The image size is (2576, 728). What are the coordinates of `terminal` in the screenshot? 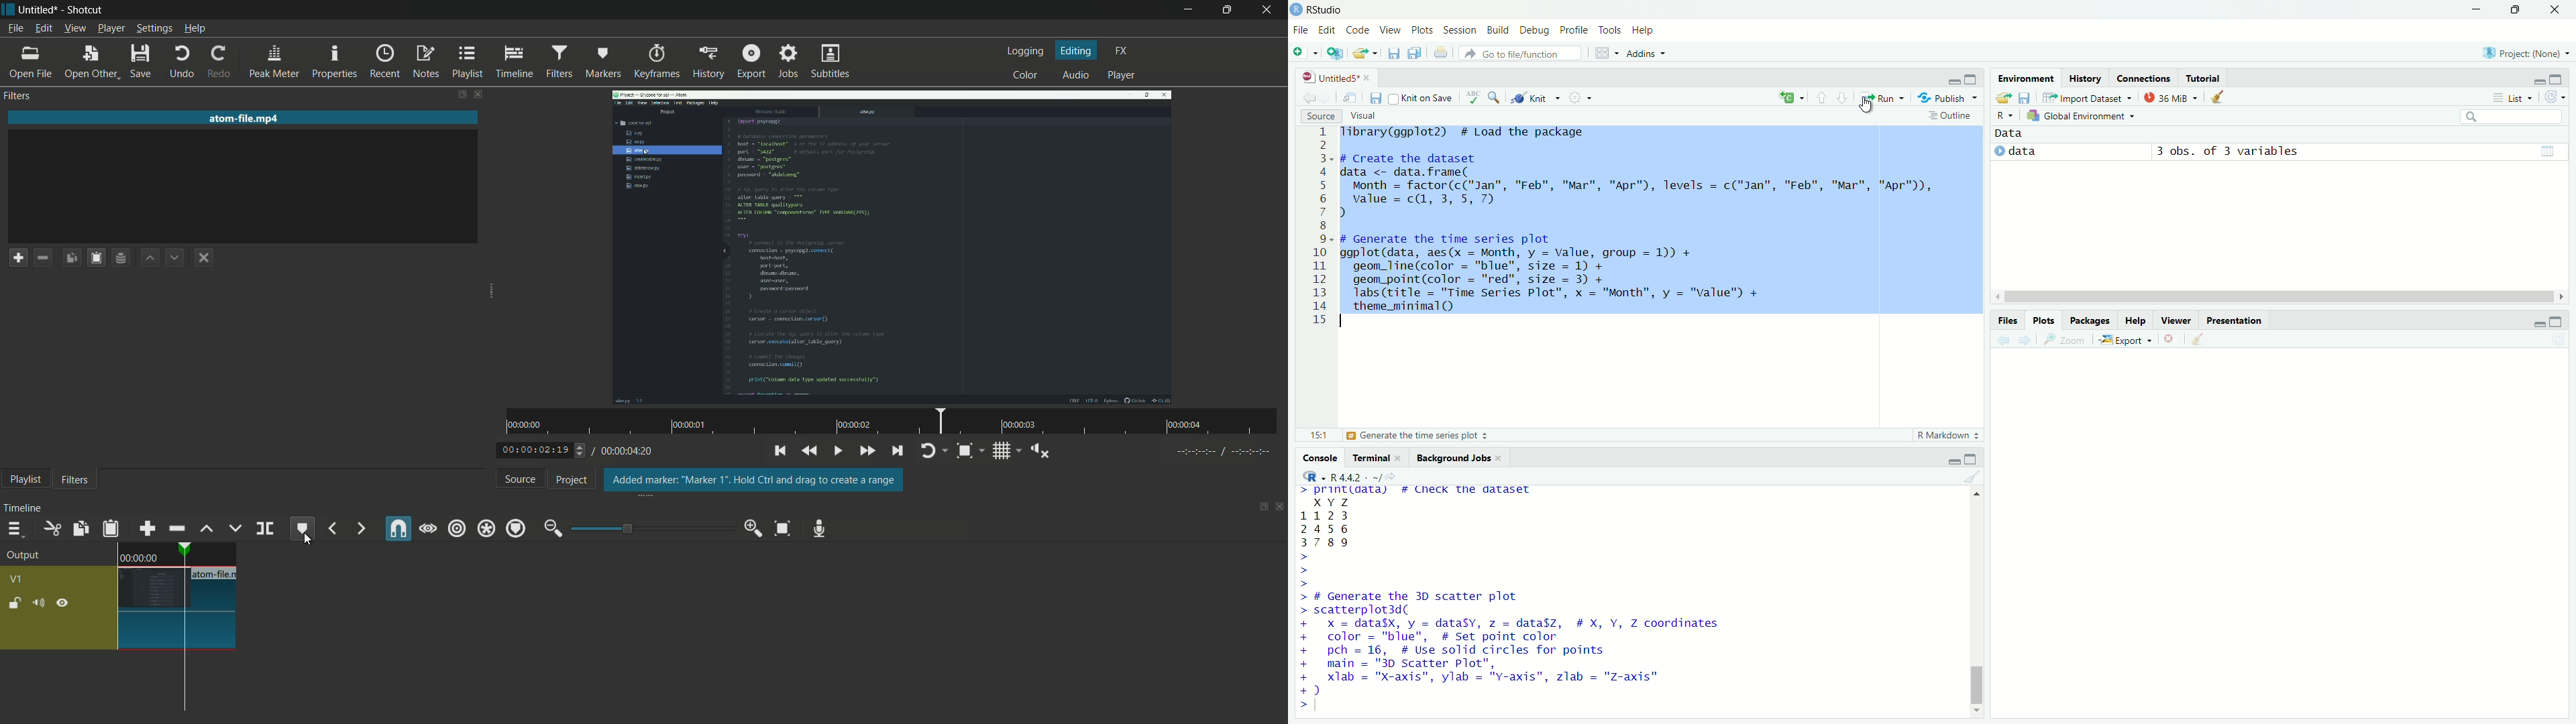 It's located at (1368, 457).